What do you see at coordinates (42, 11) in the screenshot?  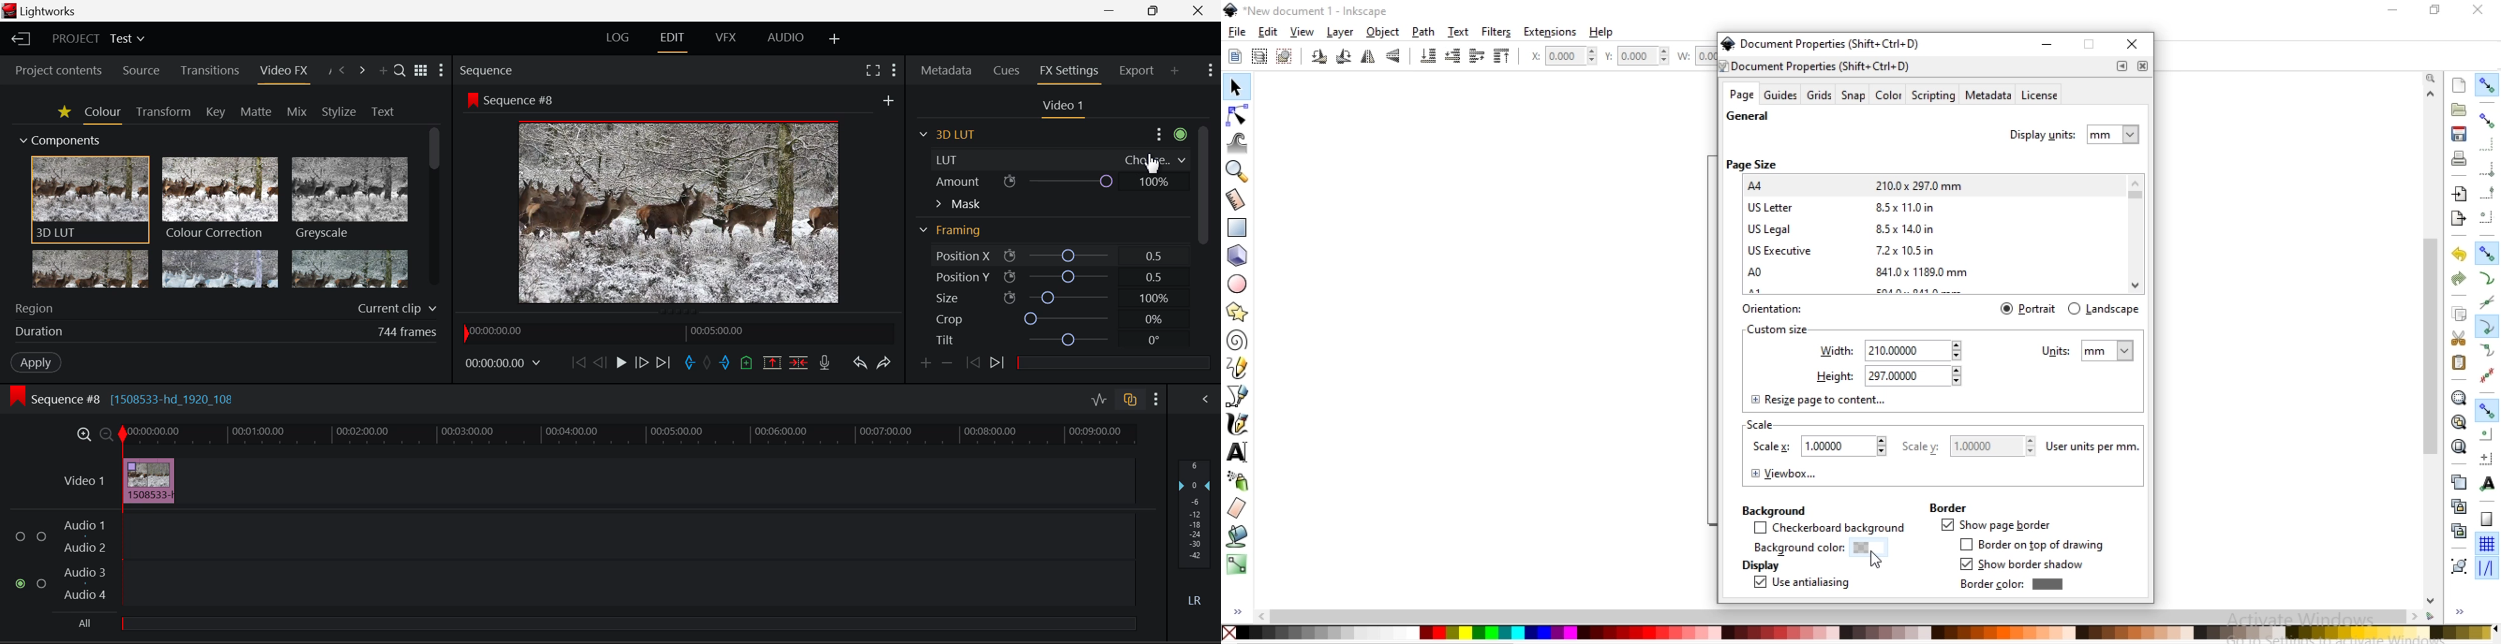 I see `Window Title` at bounding box center [42, 11].